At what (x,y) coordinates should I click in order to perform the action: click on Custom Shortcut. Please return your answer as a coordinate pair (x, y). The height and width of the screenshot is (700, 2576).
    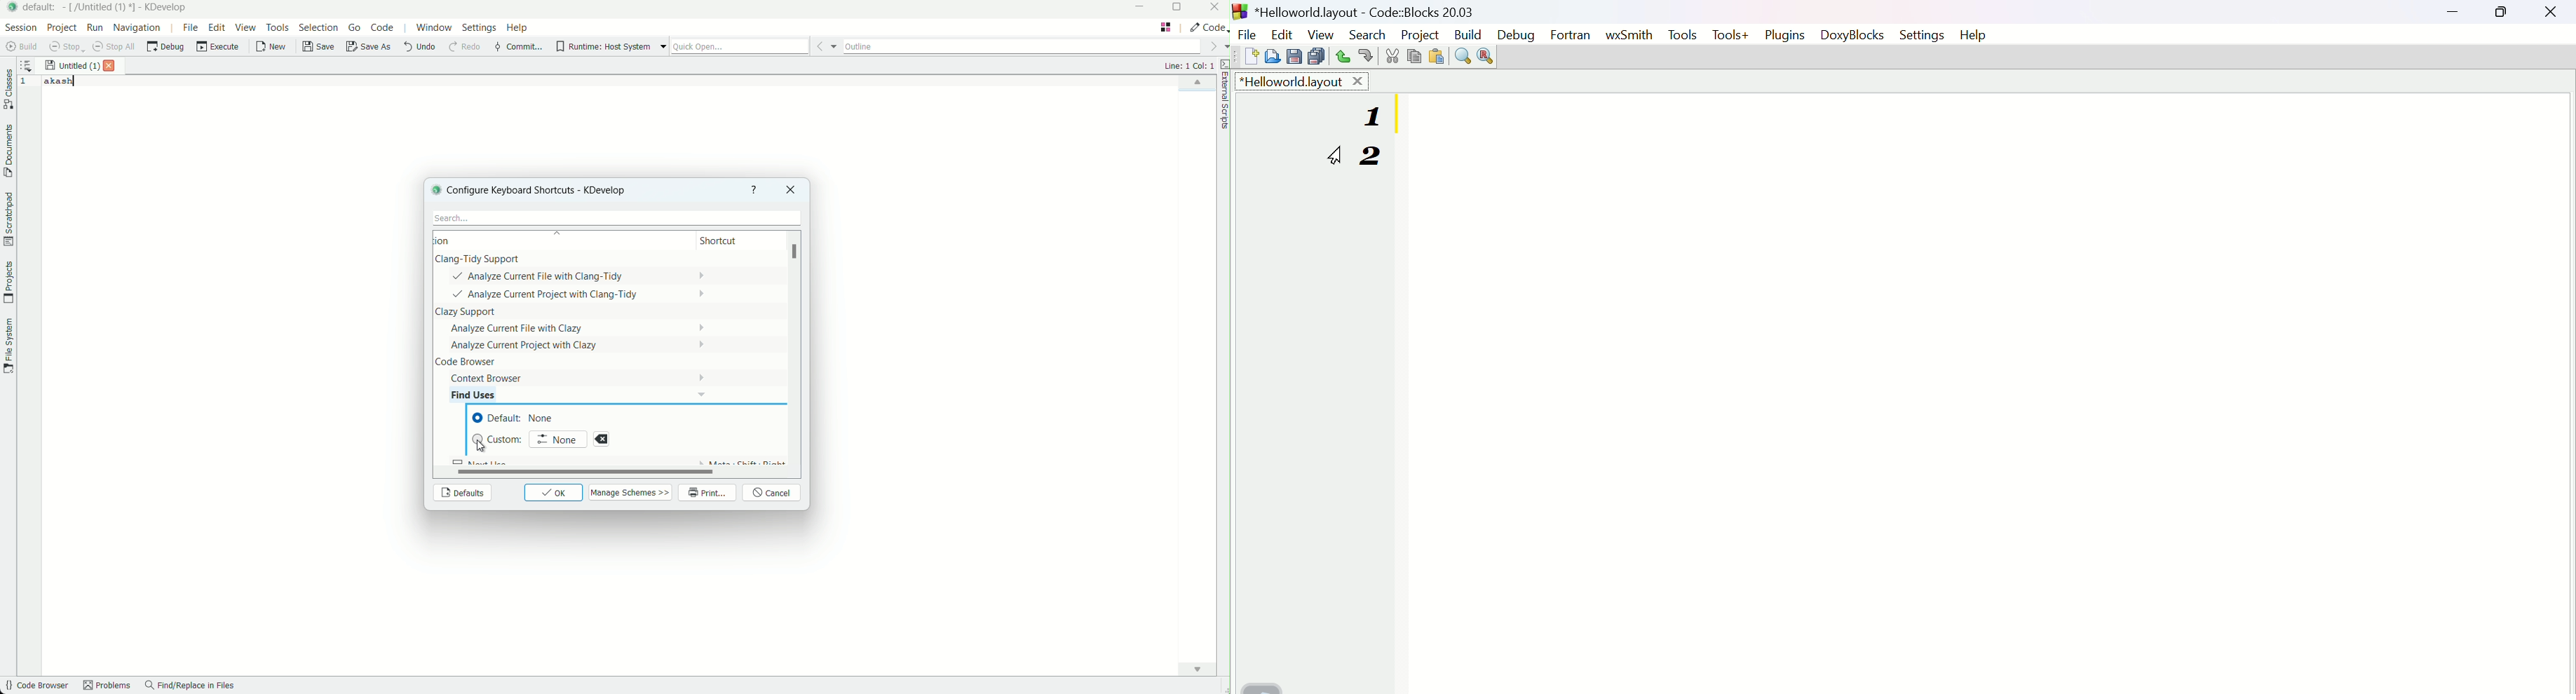
    Looking at the image, I should click on (498, 439).